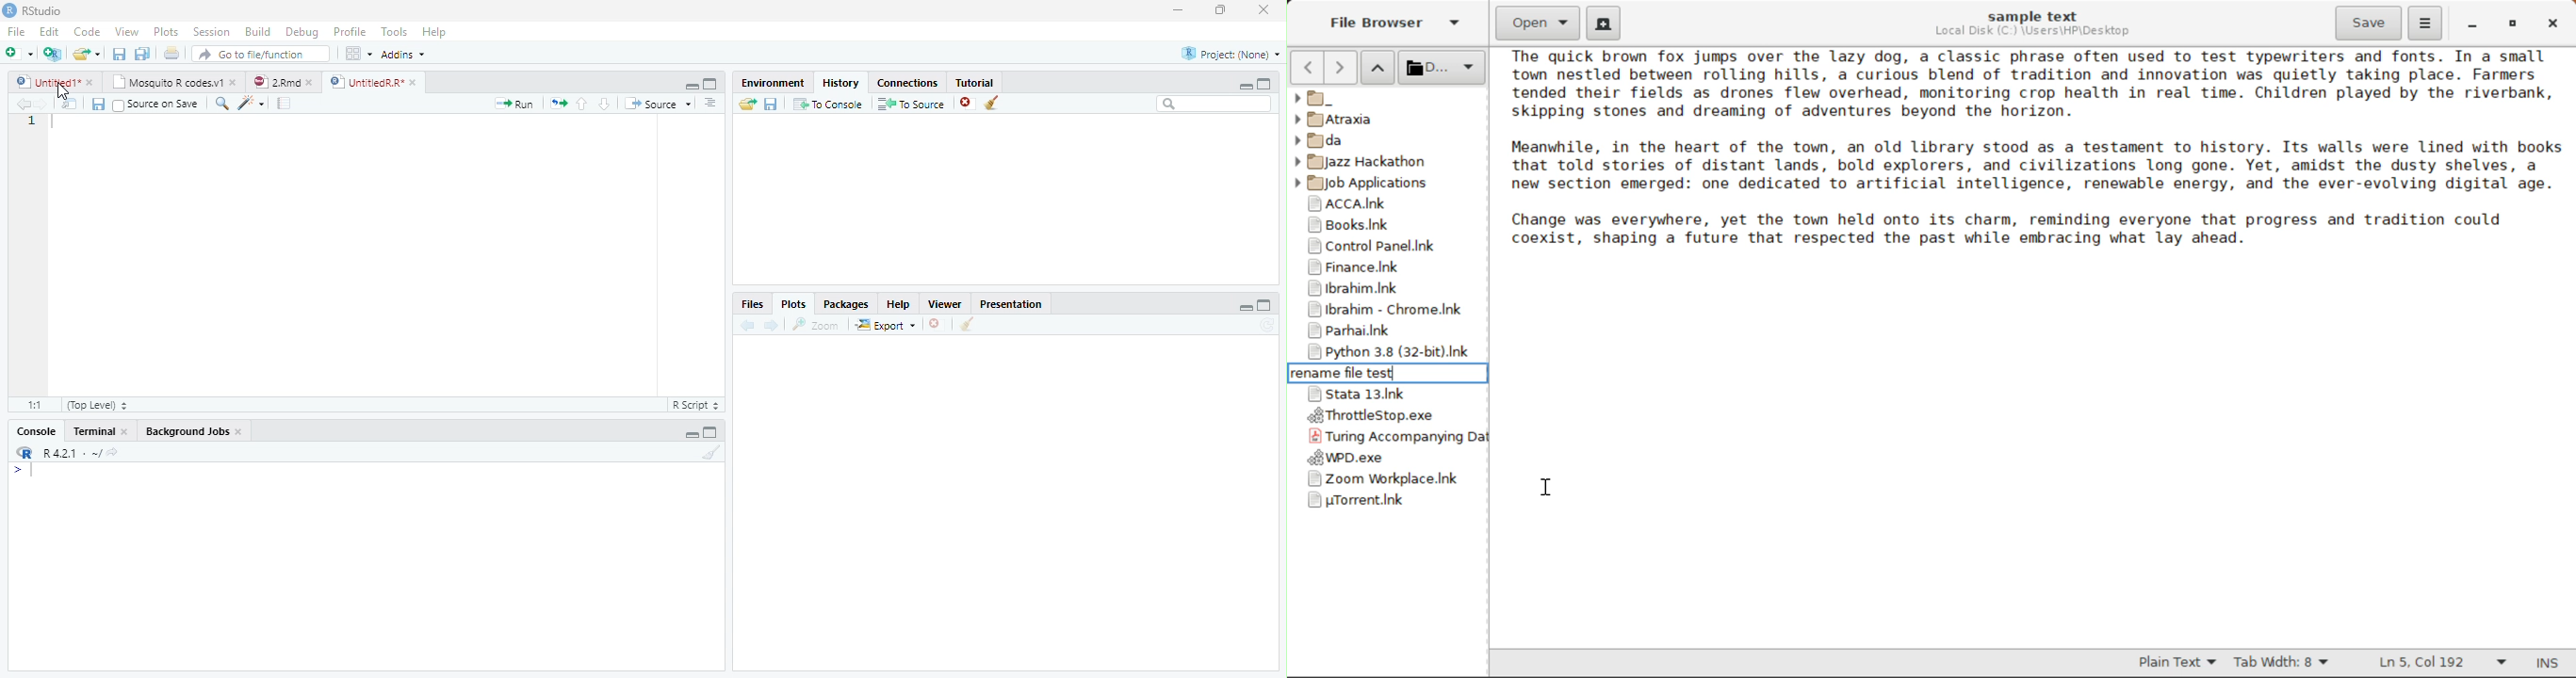 The image size is (2576, 700). What do you see at coordinates (211, 32) in the screenshot?
I see `Session` at bounding box center [211, 32].